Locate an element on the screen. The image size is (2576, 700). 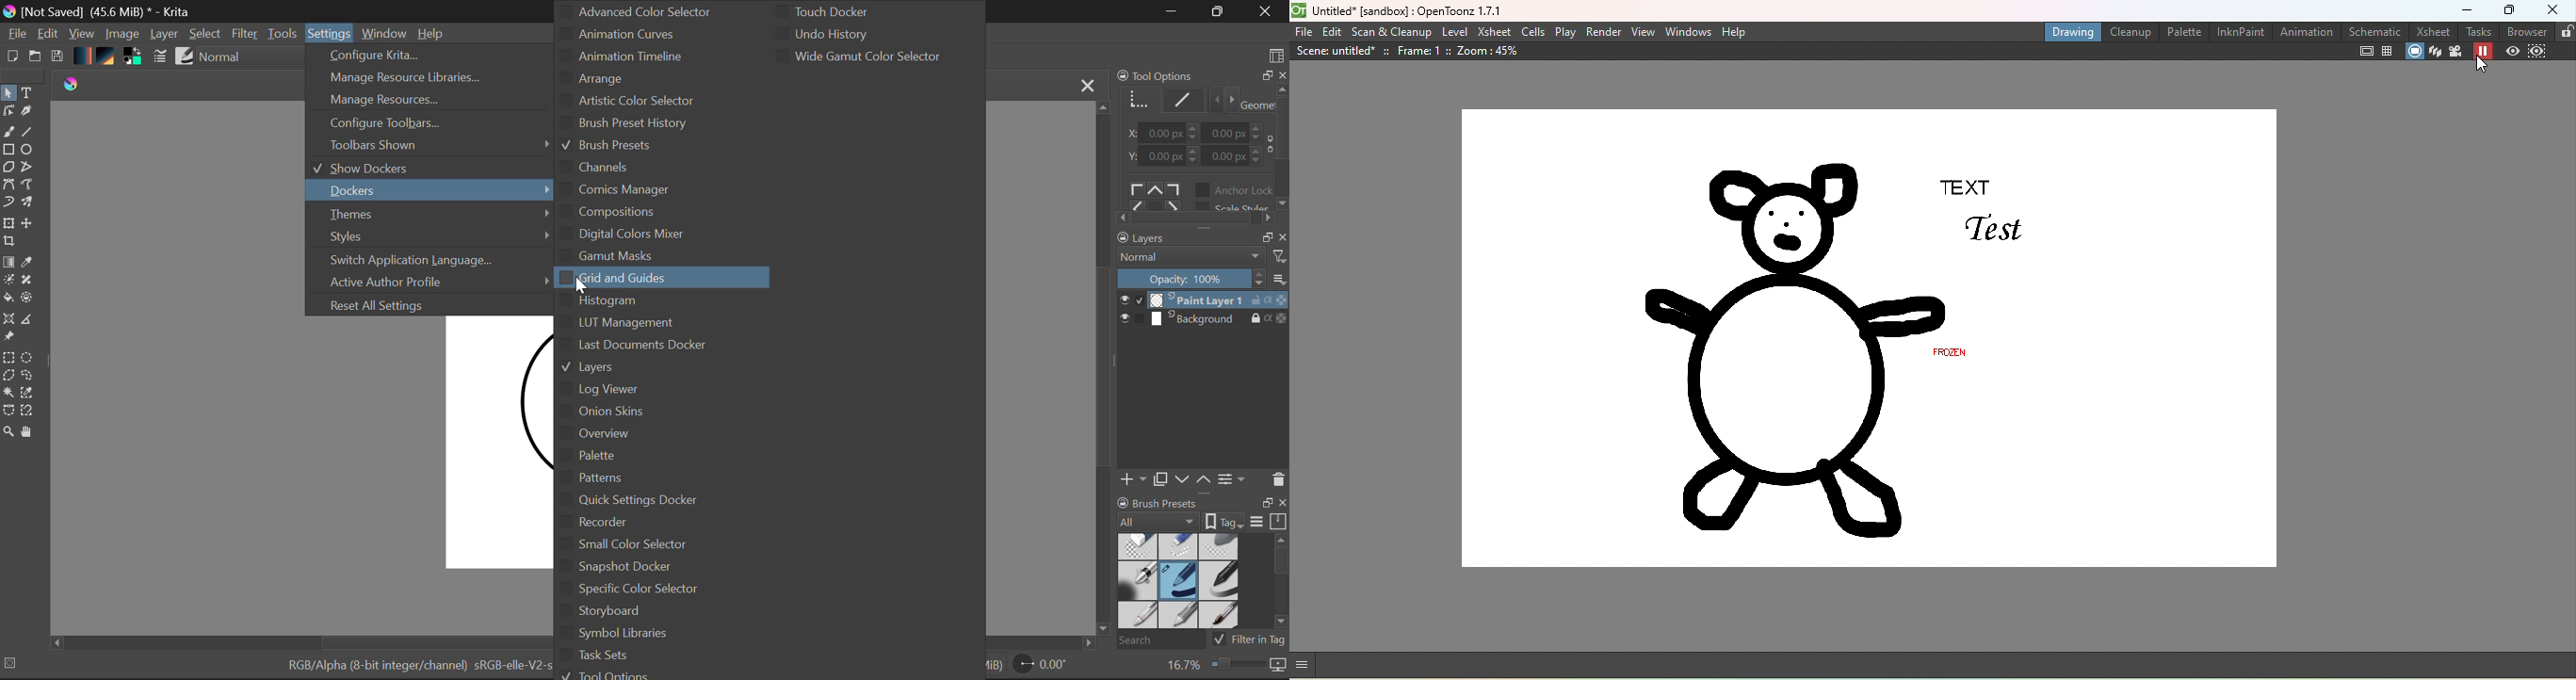
Sub-camera preview is located at coordinates (2535, 52).